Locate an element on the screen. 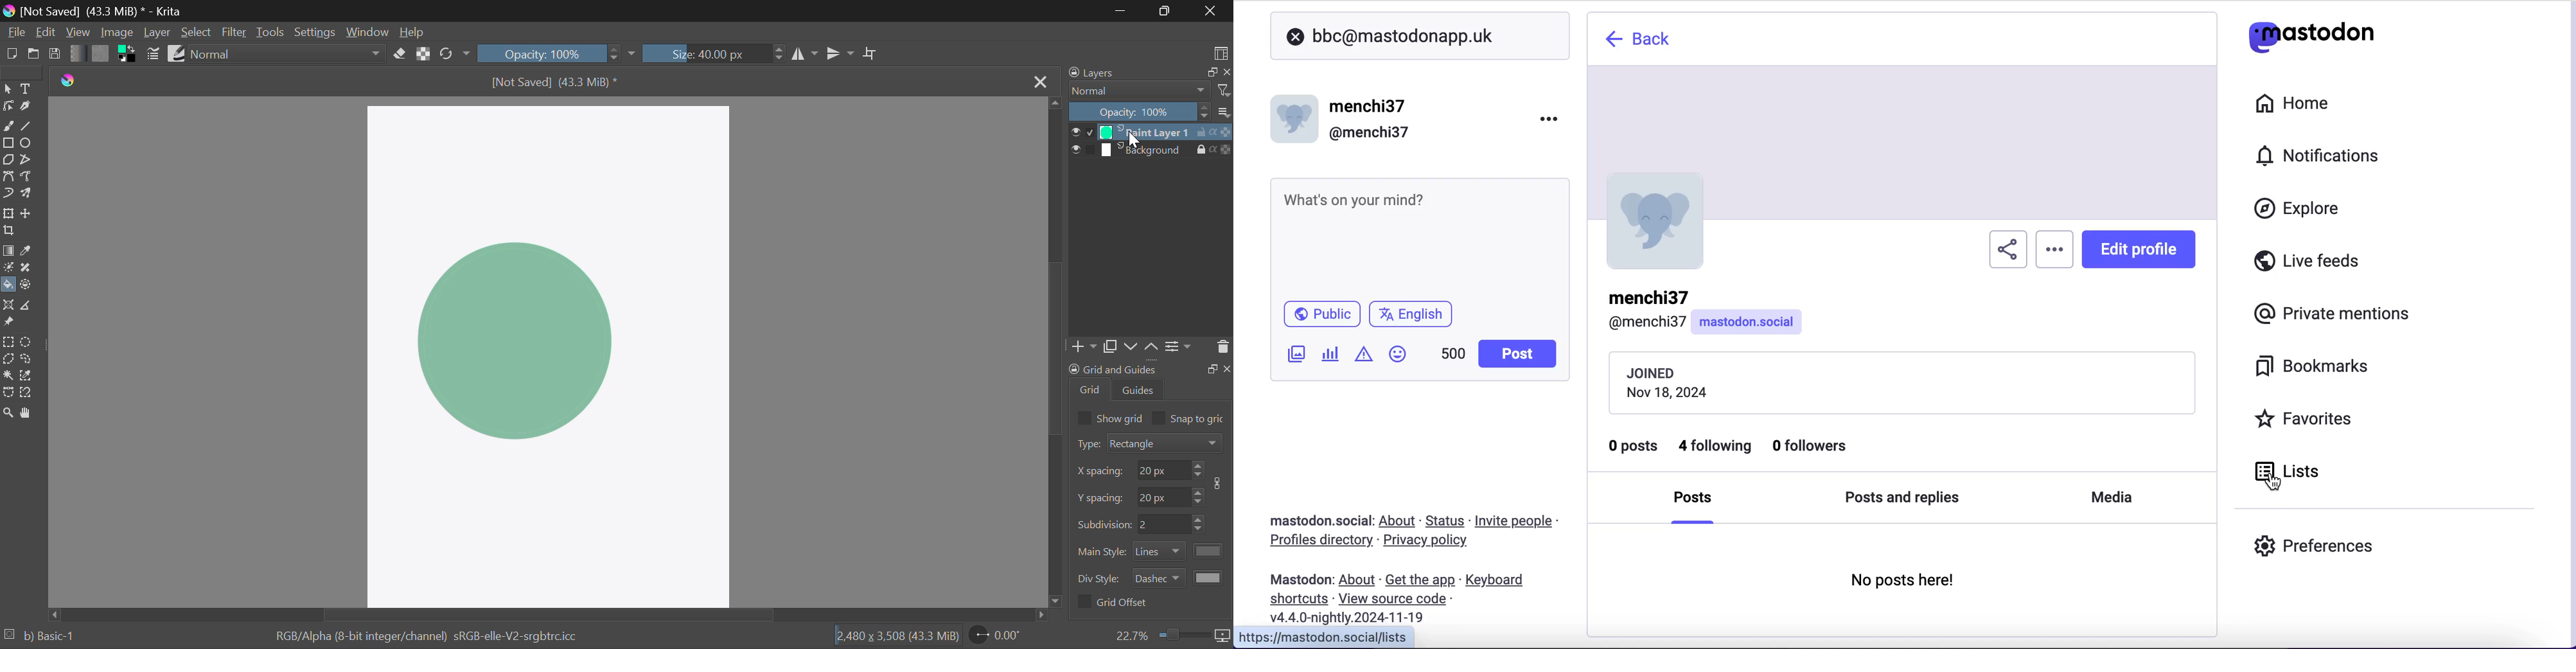   is located at coordinates (55, 613).